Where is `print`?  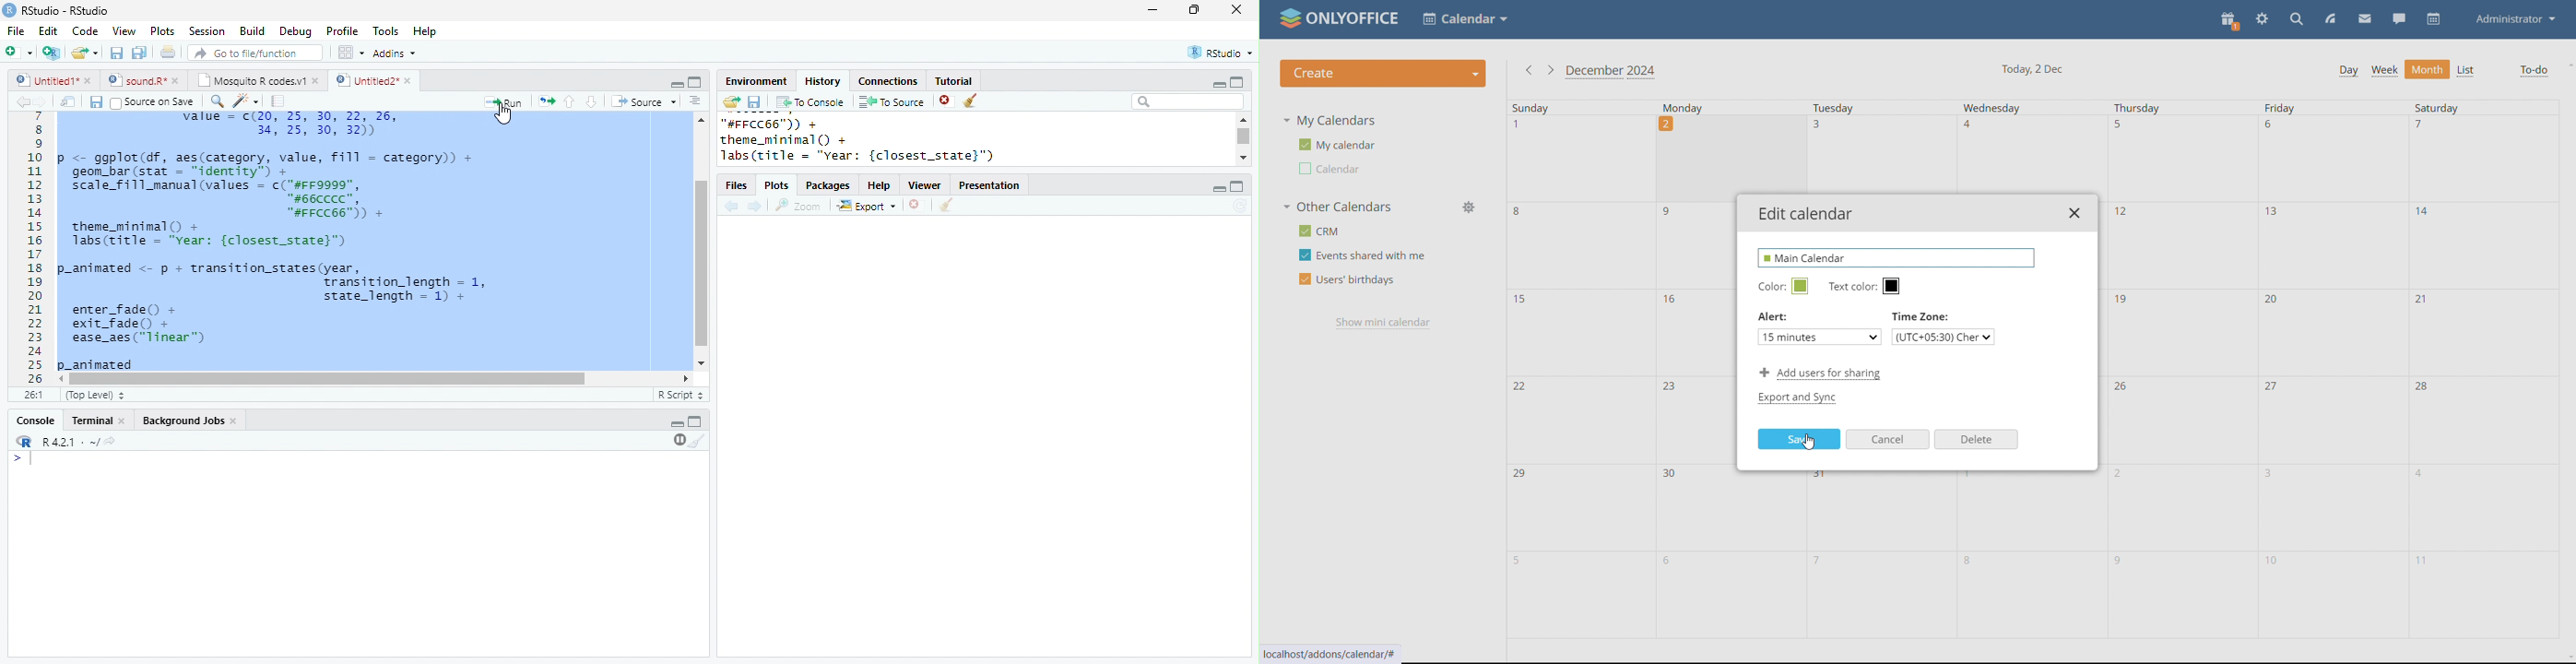 print is located at coordinates (167, 52).